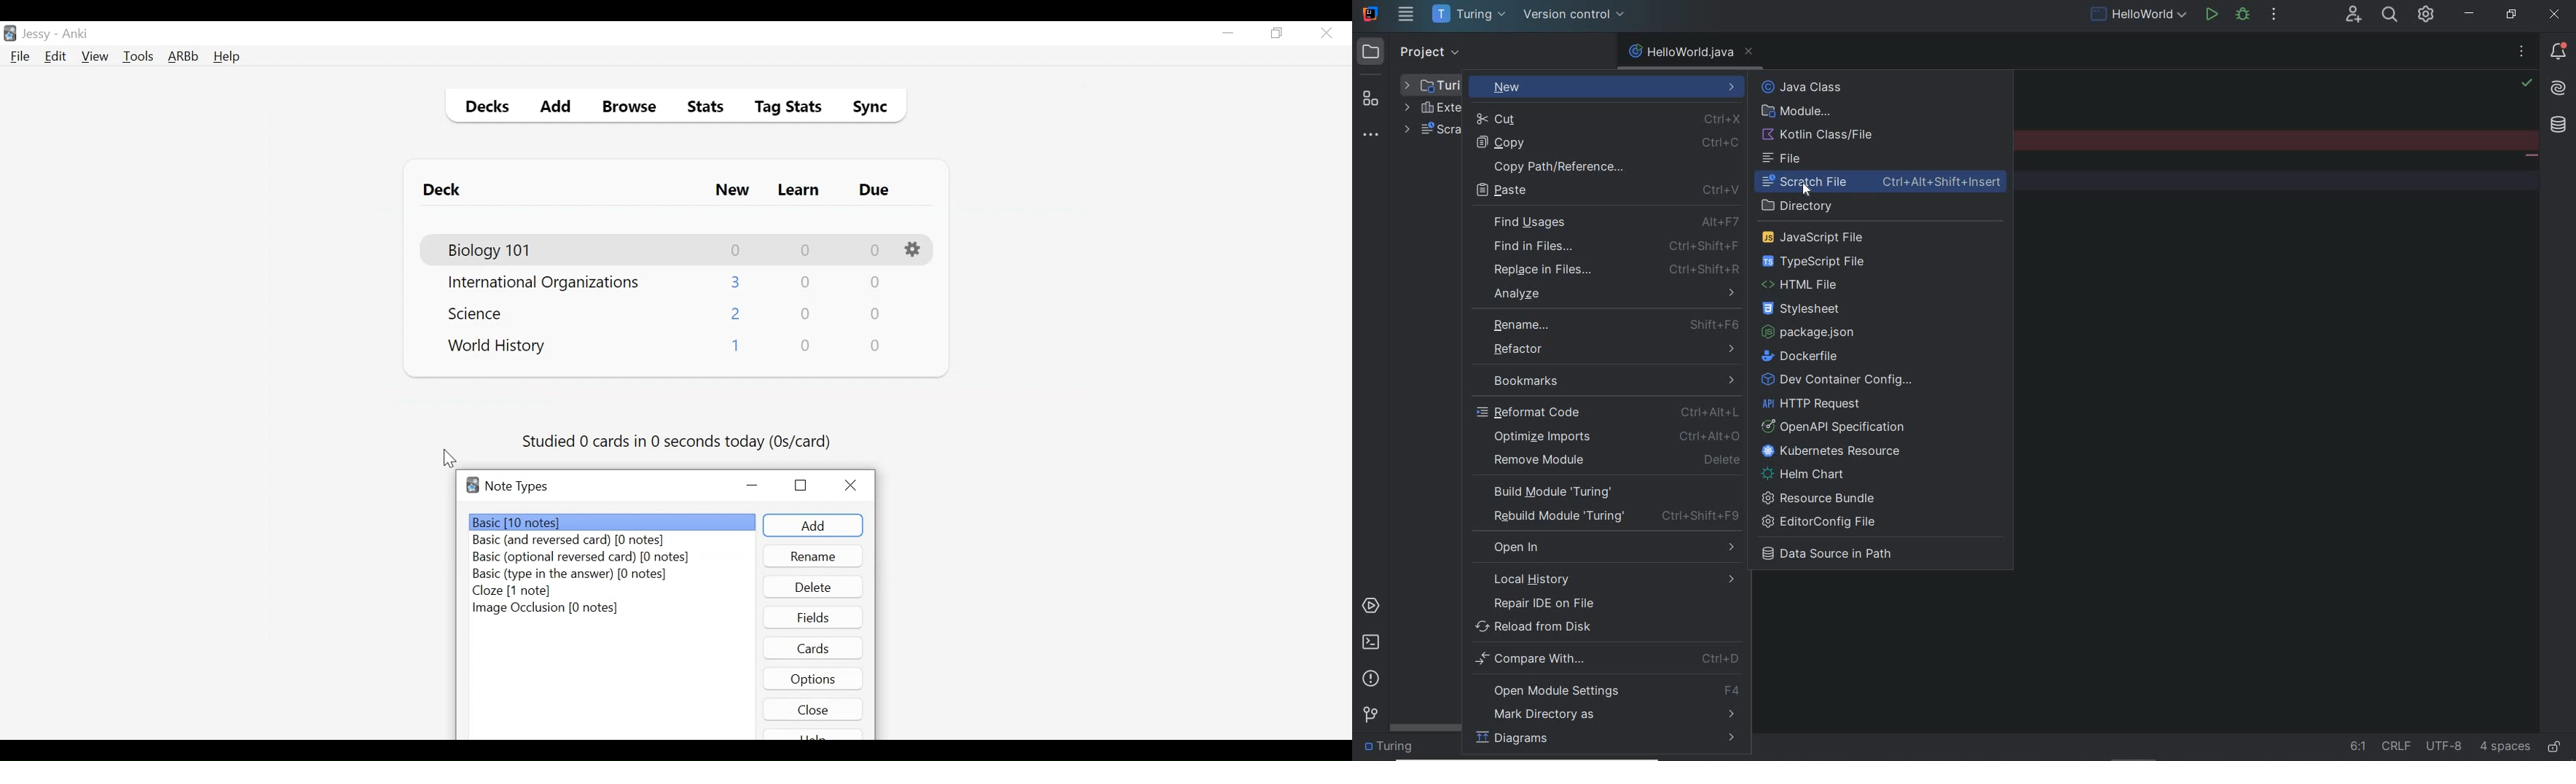 This screenshot has width=2576, height=784. Describe the element at coordinates (546, 609) in the screenshot. I see `Image Occlusion` at that location.